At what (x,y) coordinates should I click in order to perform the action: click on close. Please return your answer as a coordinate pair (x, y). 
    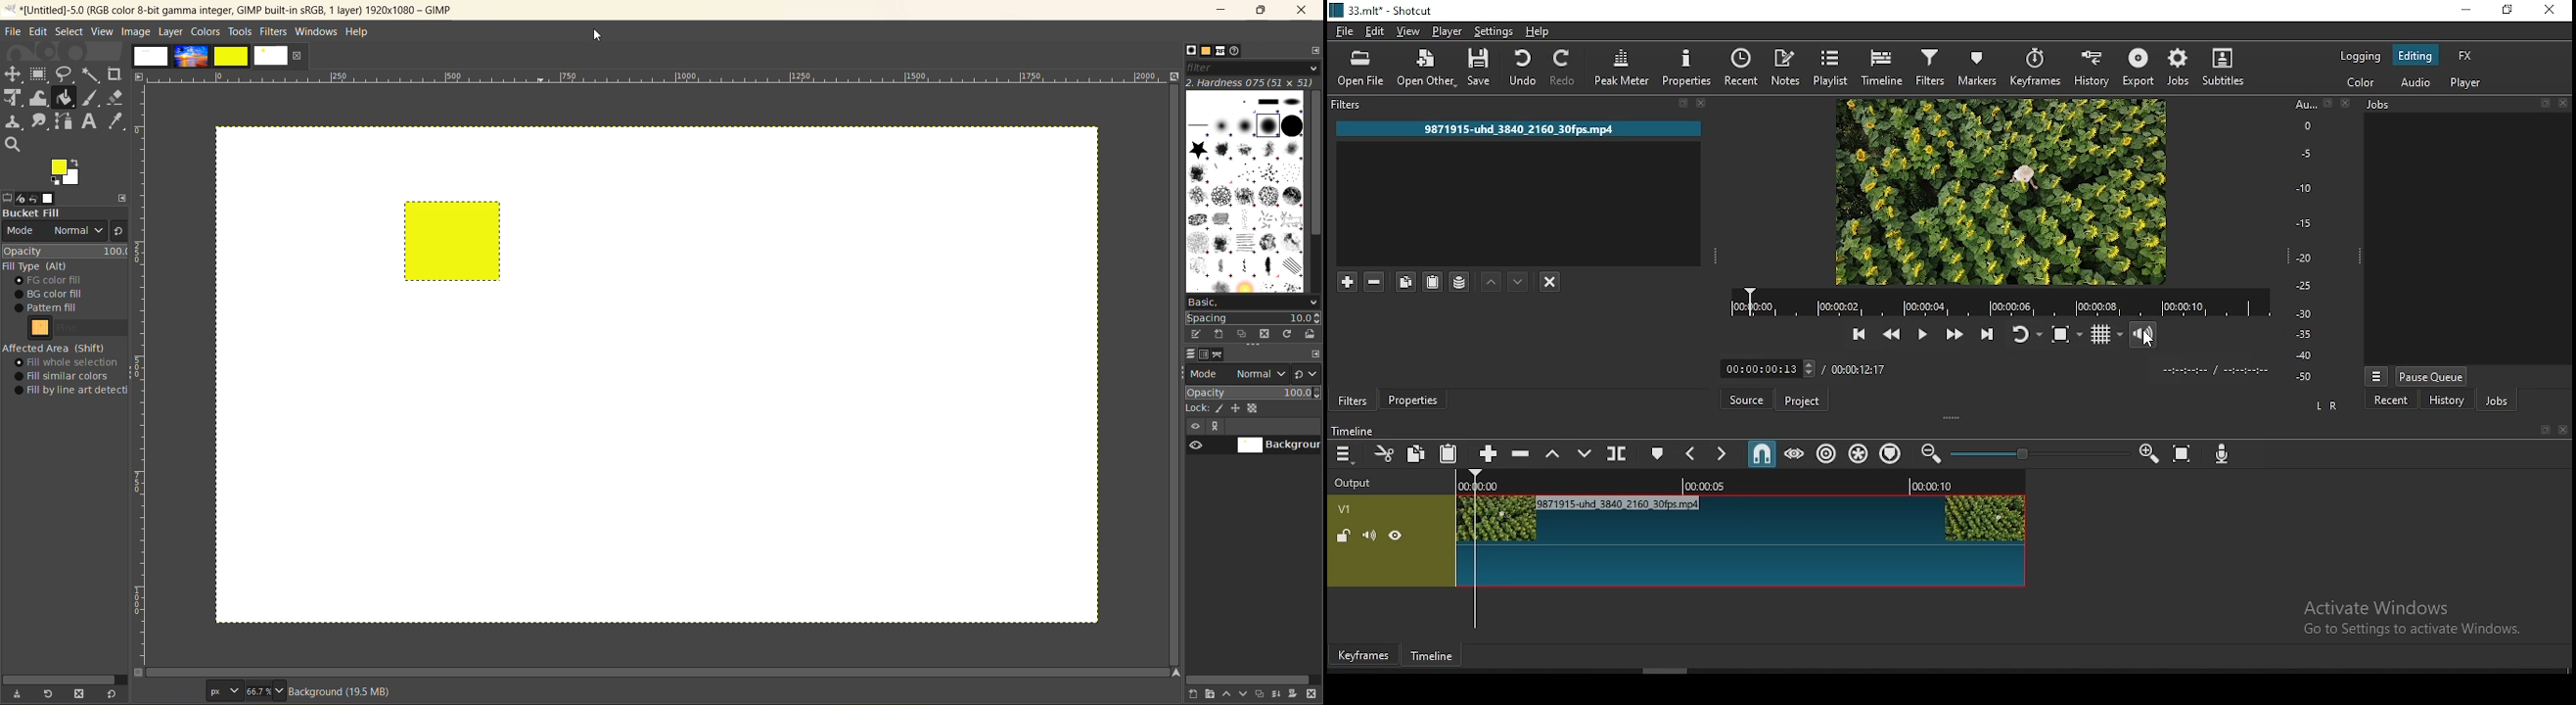
    Looking at the image, I should click on (1704, 104).